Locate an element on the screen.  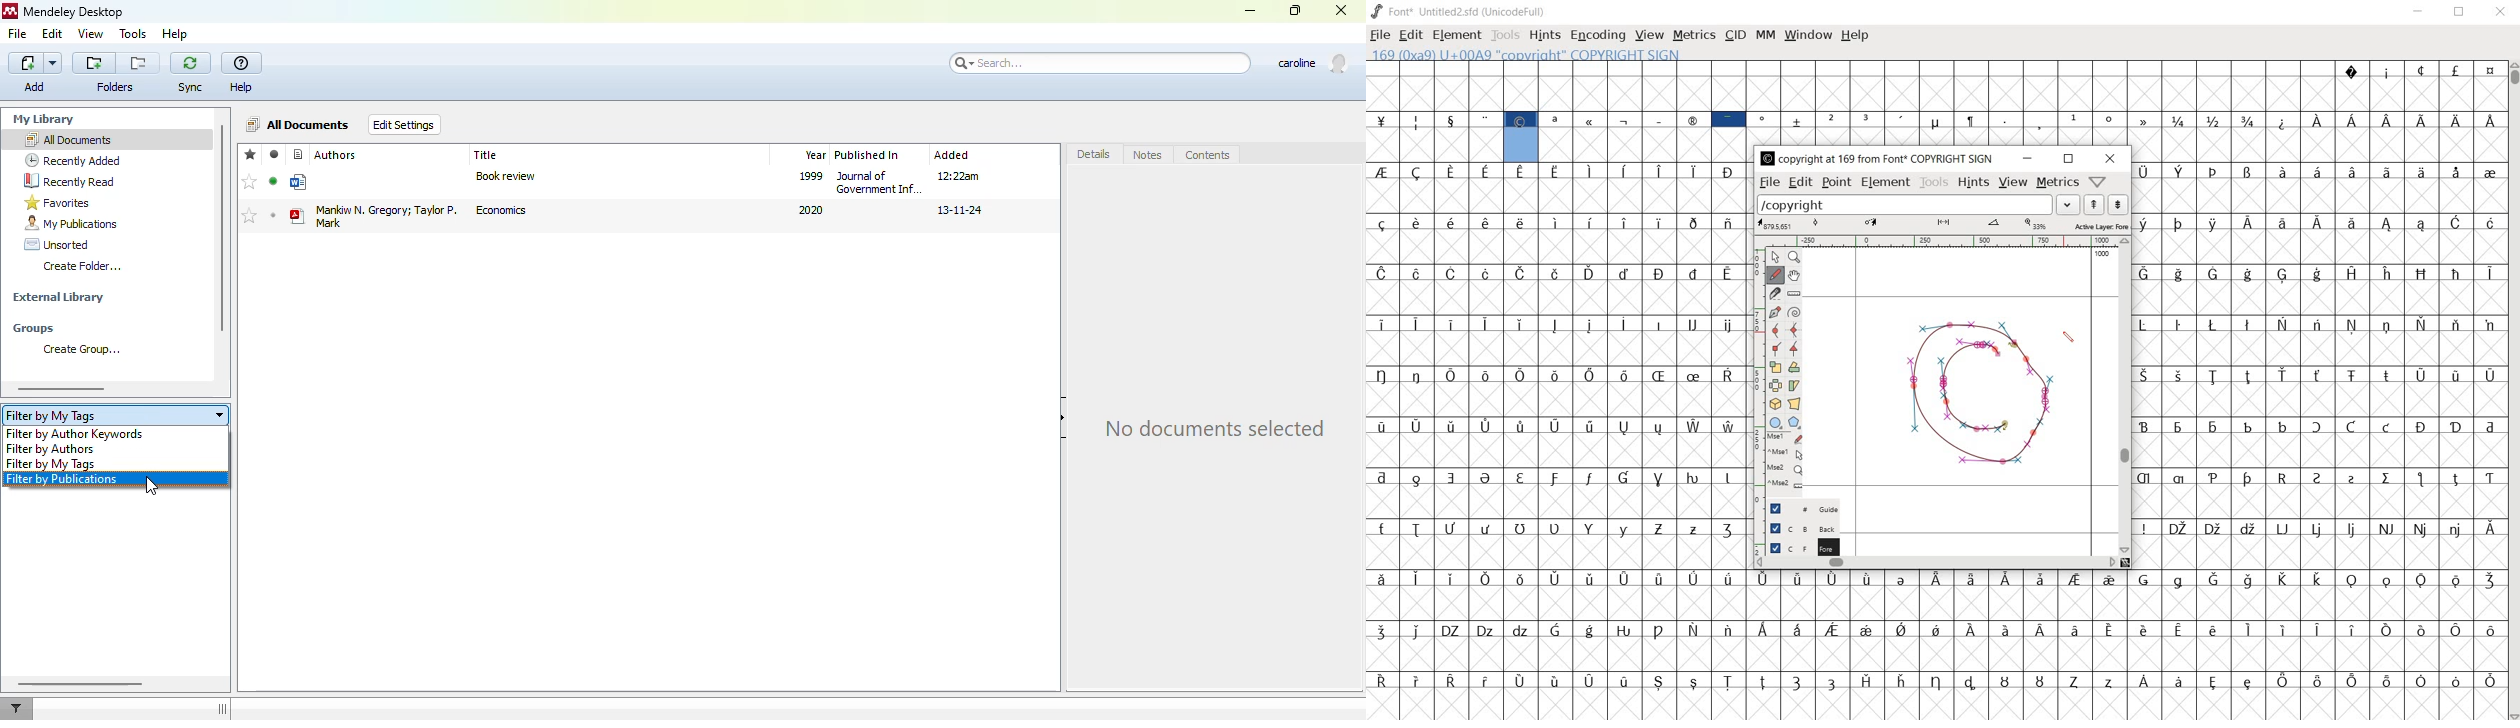
active layer:FOREGROUND is located at coordinates (1942, 225).